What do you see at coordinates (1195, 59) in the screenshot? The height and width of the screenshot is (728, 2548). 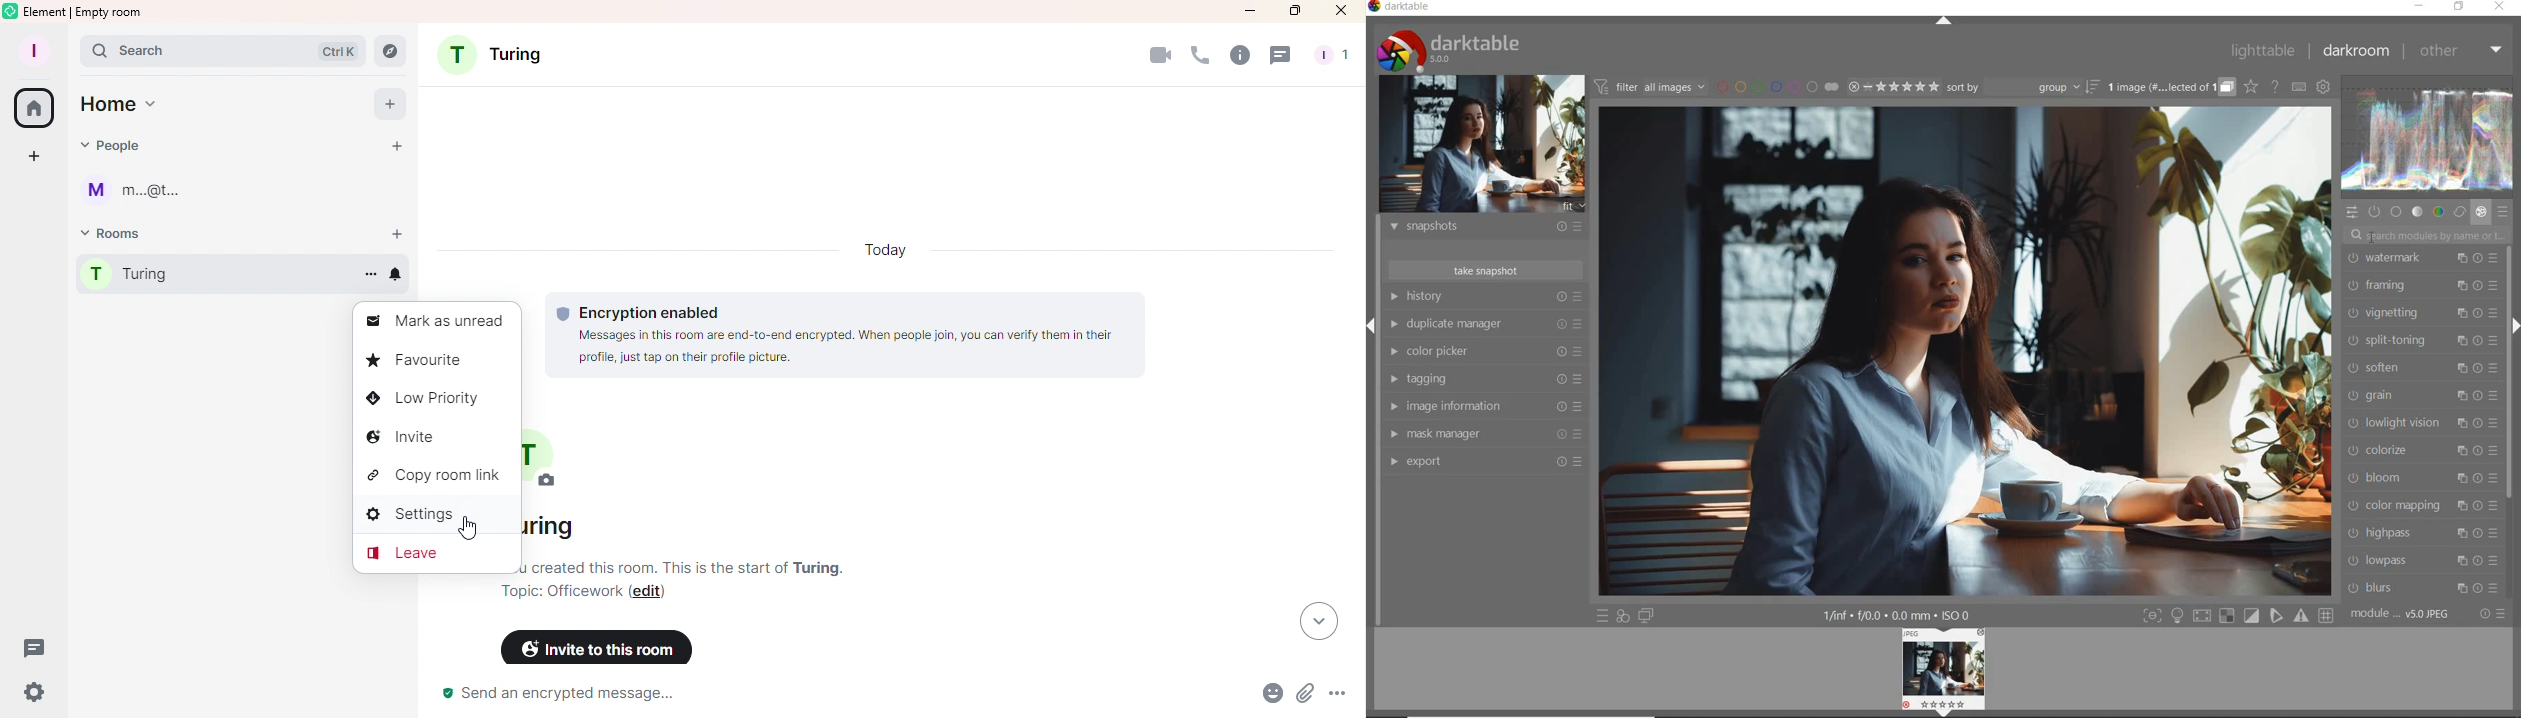 I see `Calls` at bounding box center [1195, 59].